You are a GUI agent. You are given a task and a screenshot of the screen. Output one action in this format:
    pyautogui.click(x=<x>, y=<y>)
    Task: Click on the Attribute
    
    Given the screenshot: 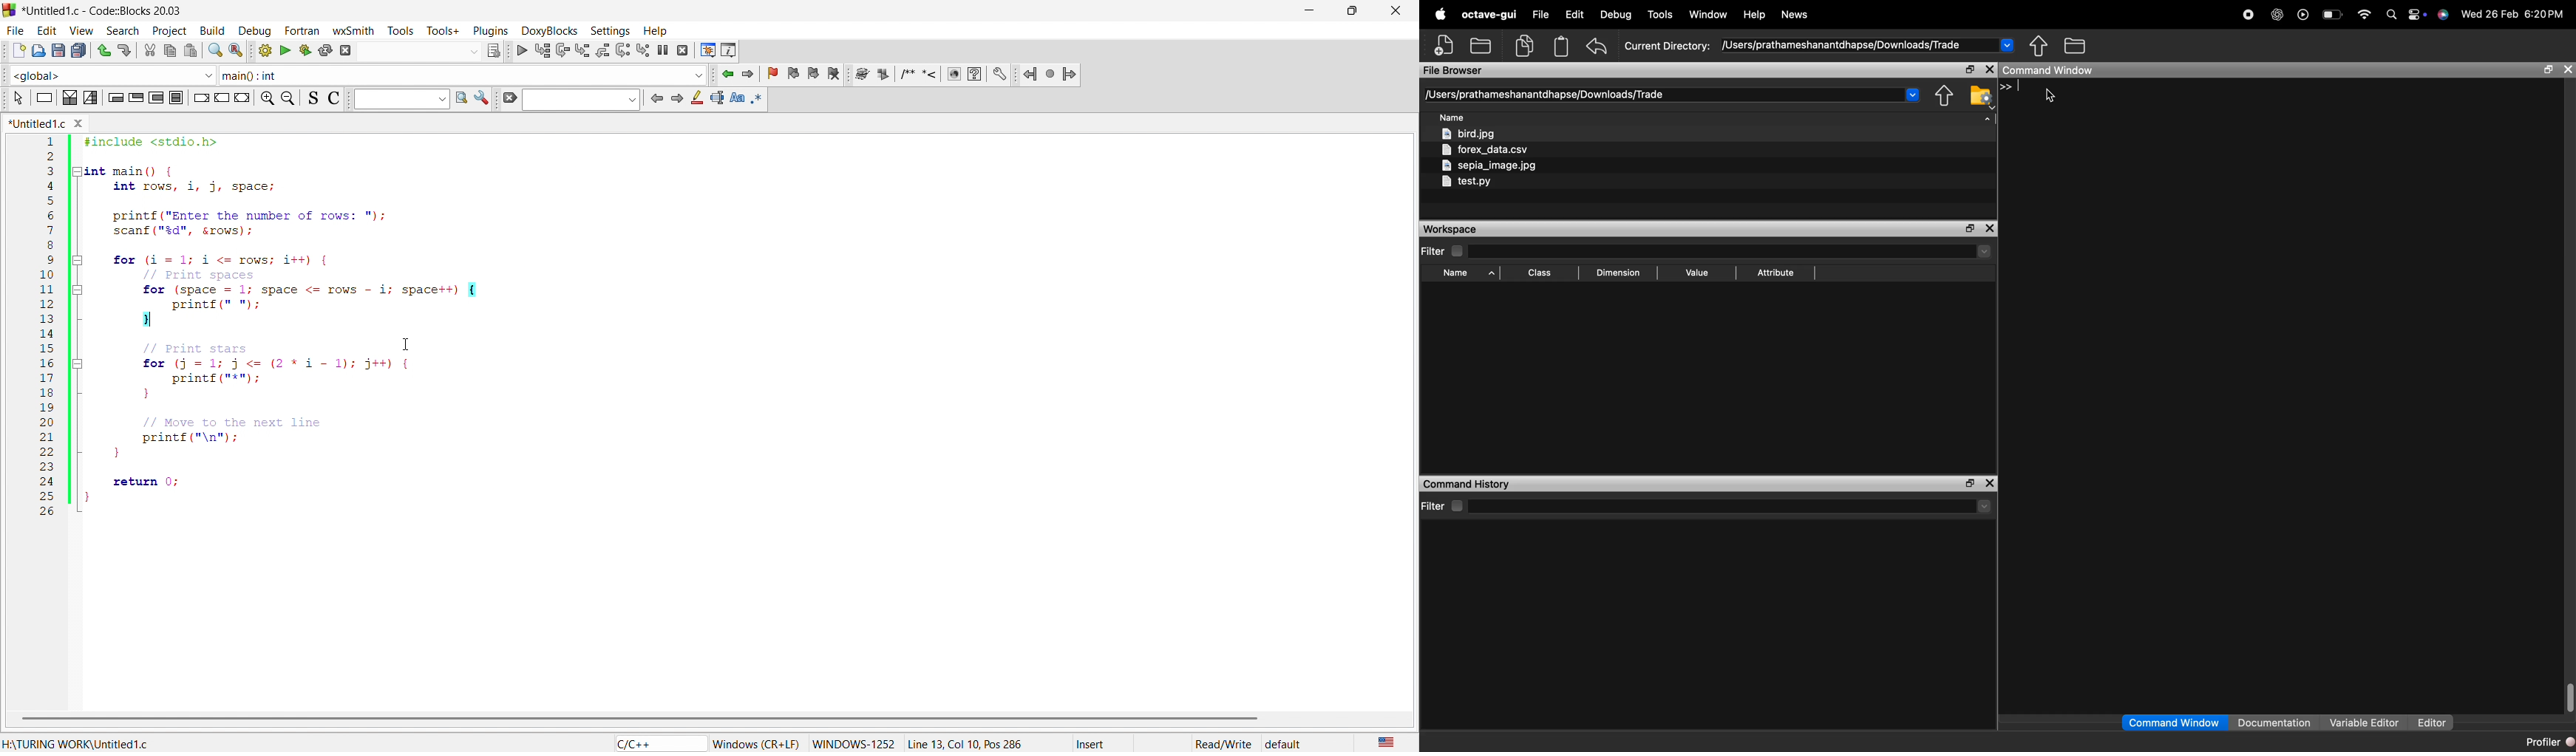 What is the action you would take?
    pyautogui.click(x=1777, y=273)
    